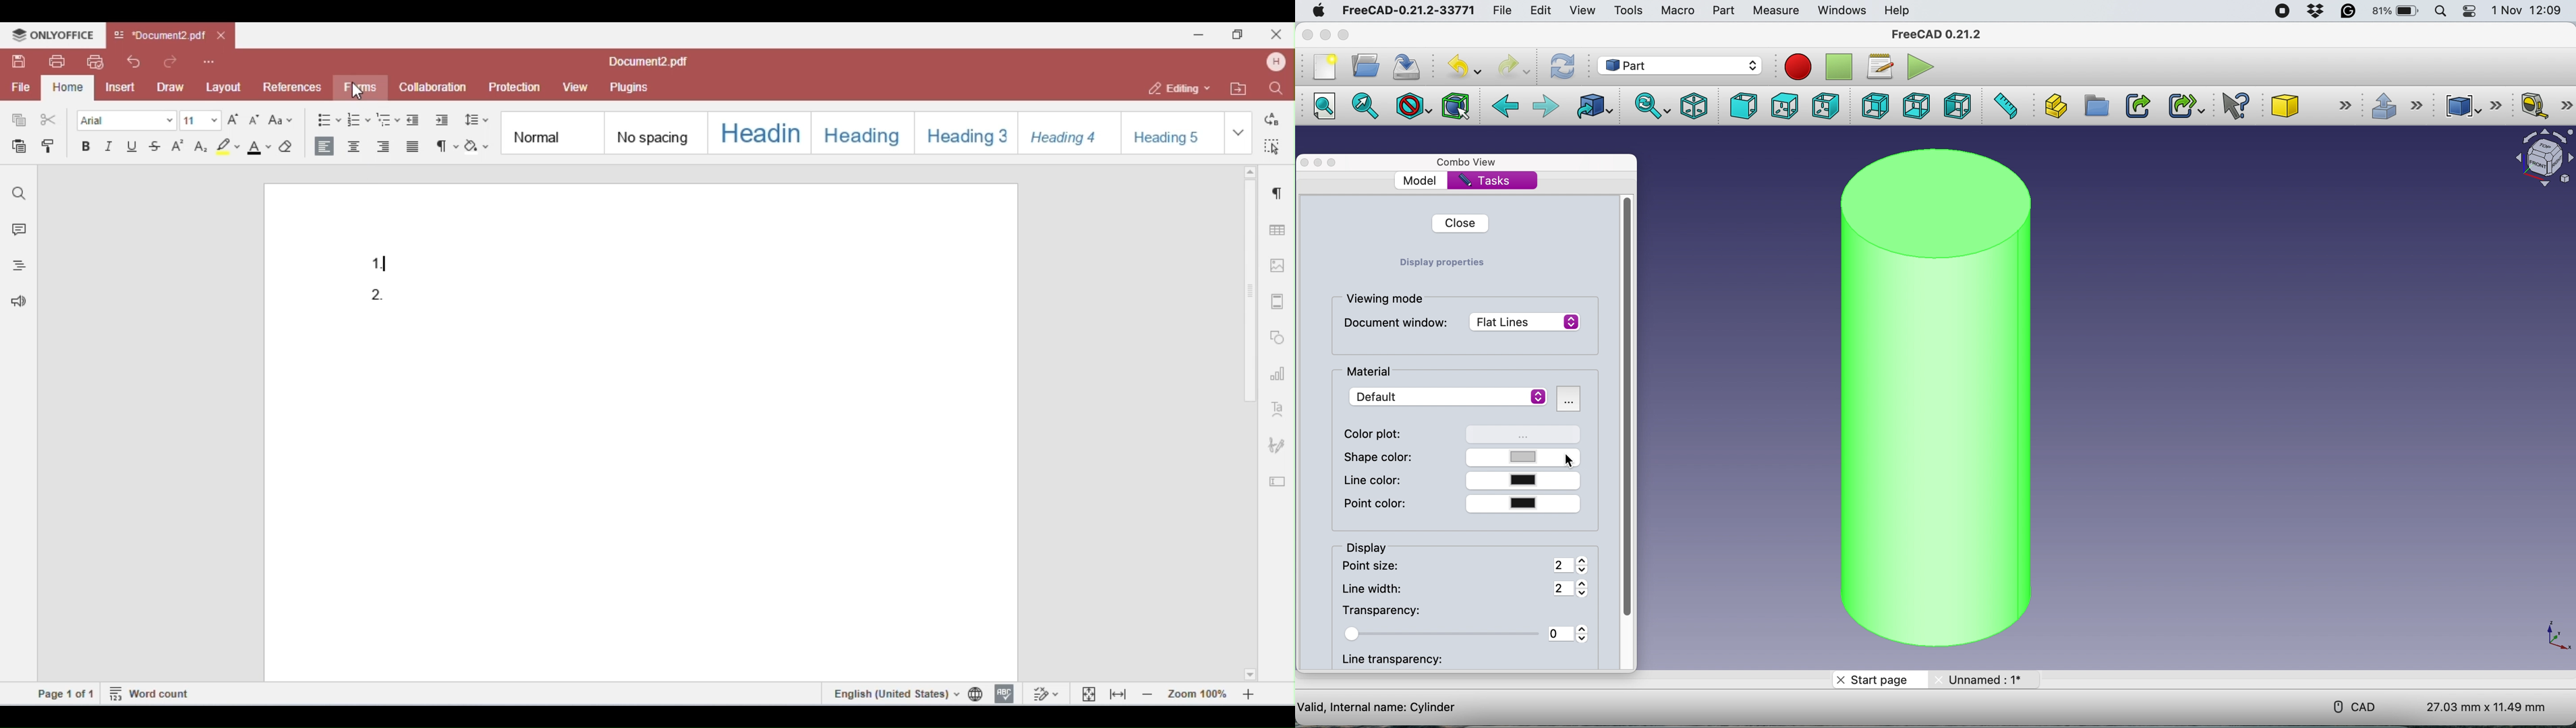 The height and width of the screenshot is (728, 2576). Describe the element at coordinates (1471, 161) in the screenshot. I see `combo view` at that location.